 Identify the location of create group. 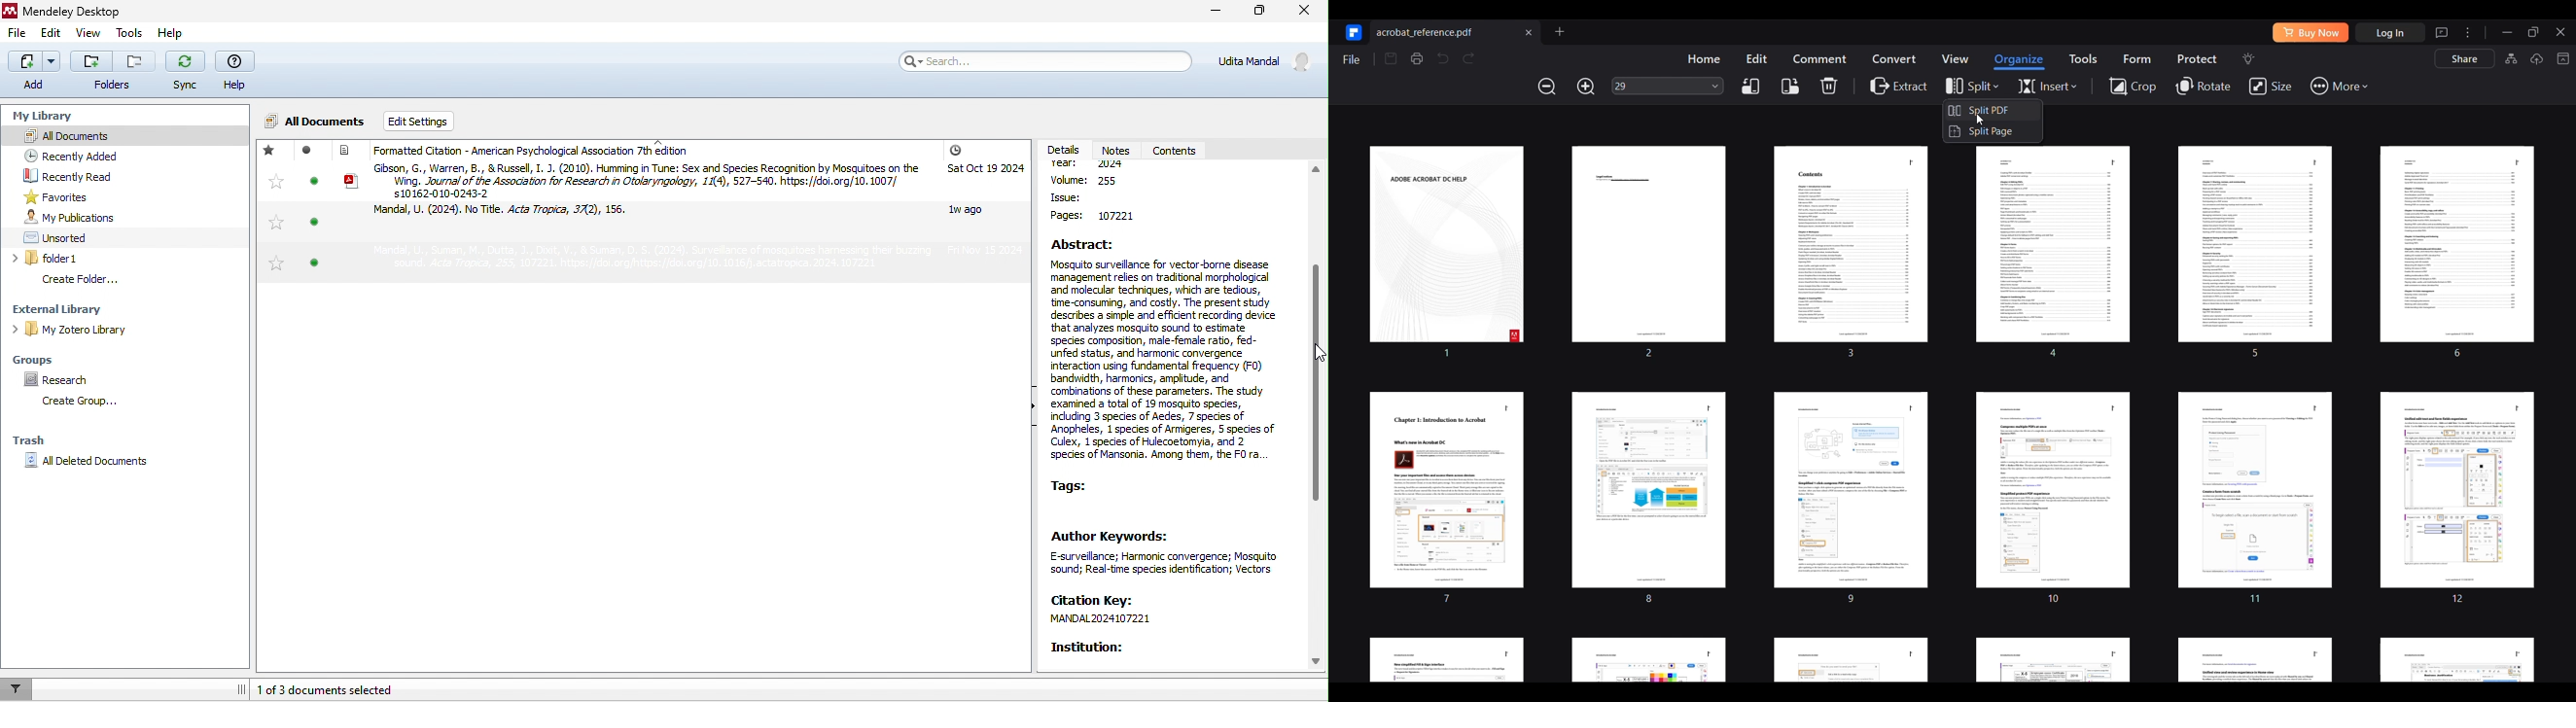
(84, 403).